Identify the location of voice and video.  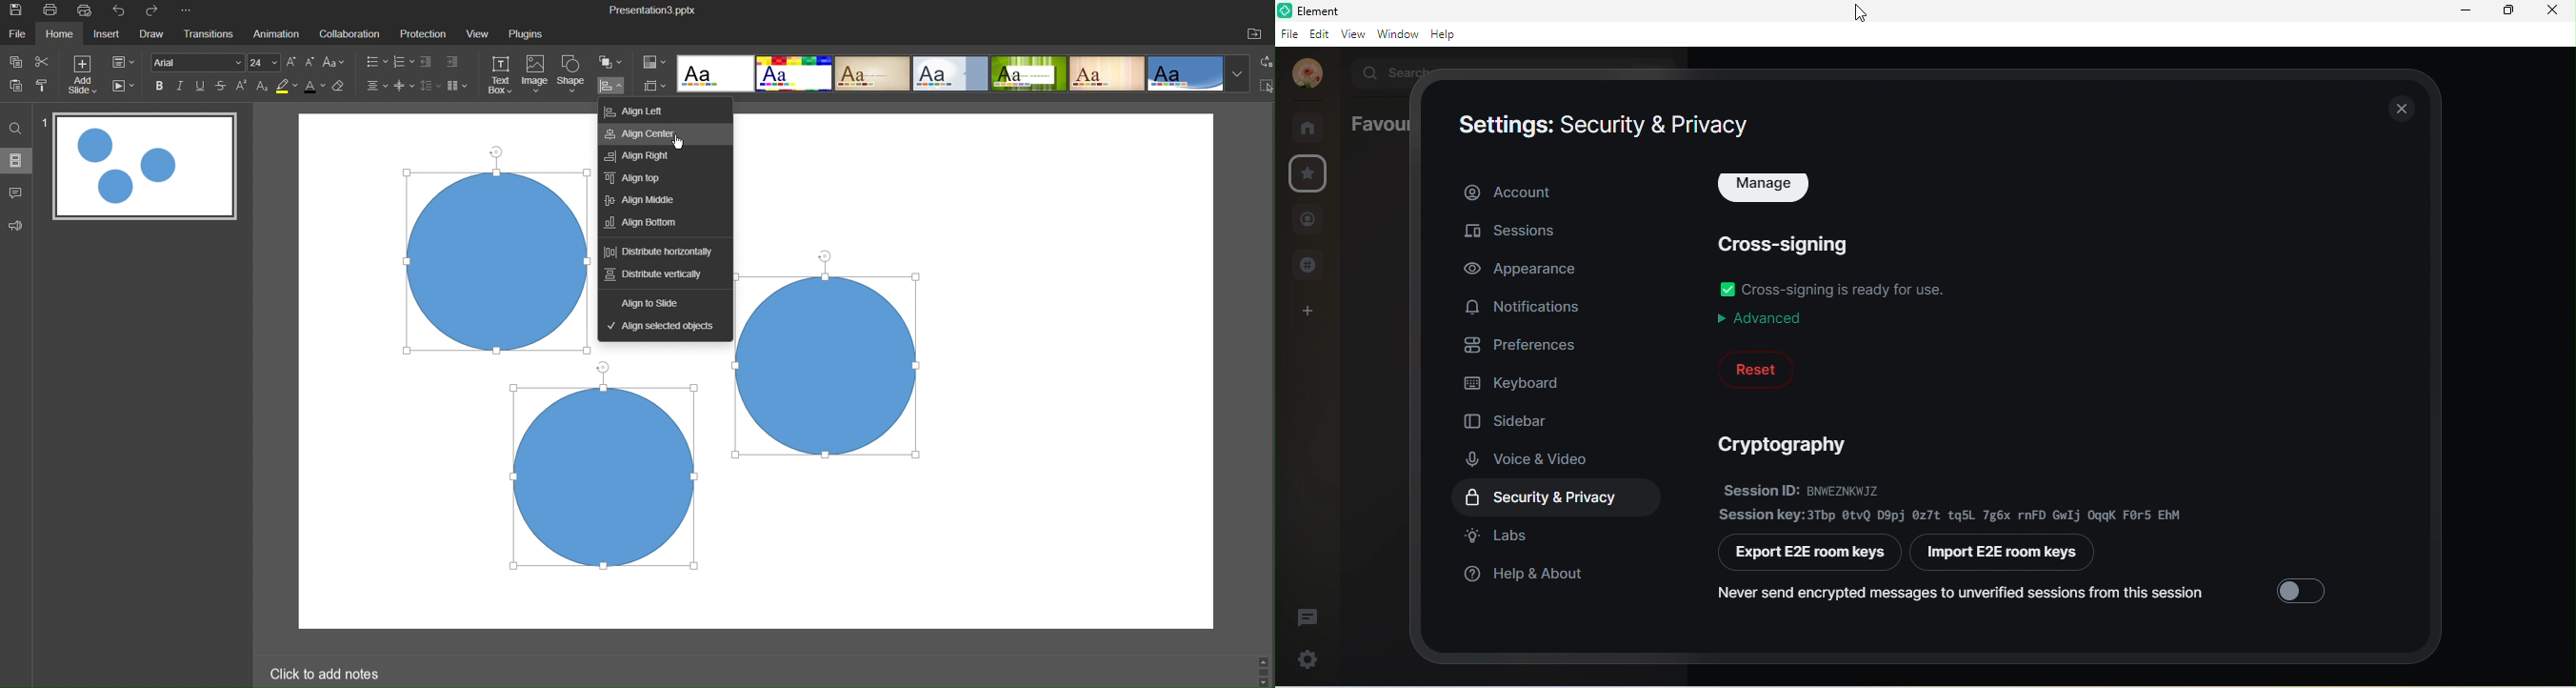
(1535, 458).